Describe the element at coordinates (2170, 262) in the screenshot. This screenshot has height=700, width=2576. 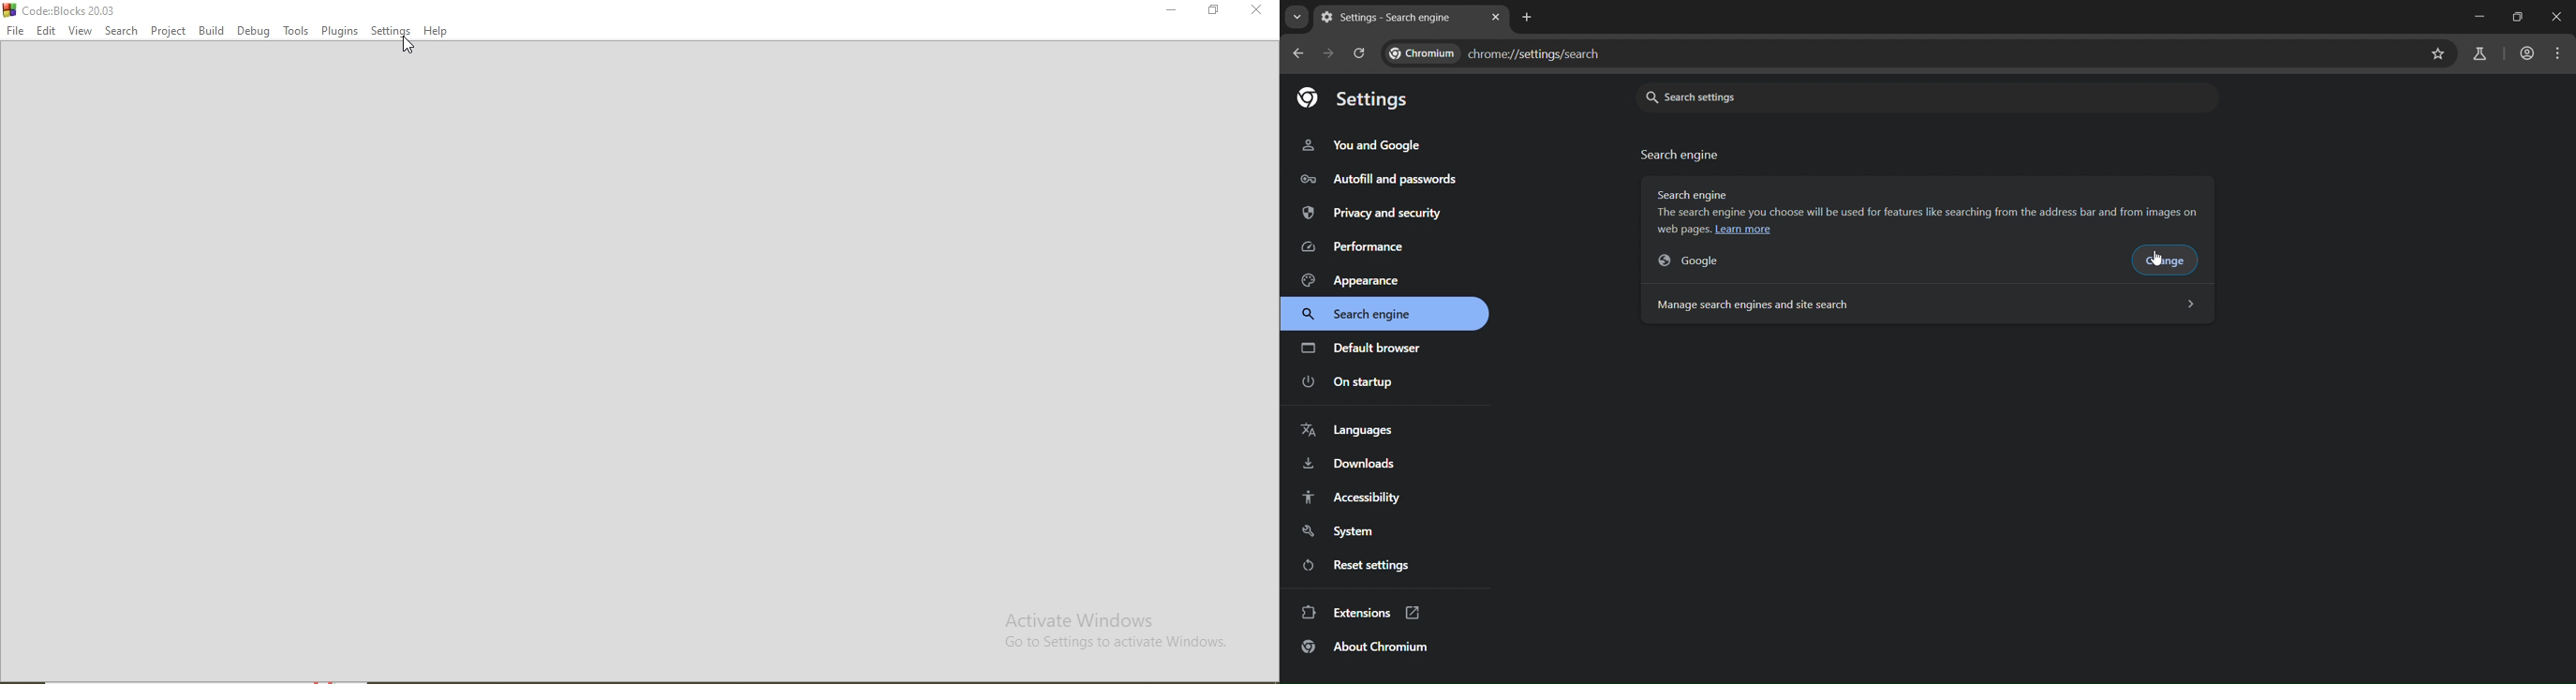
I see `change` at that location.